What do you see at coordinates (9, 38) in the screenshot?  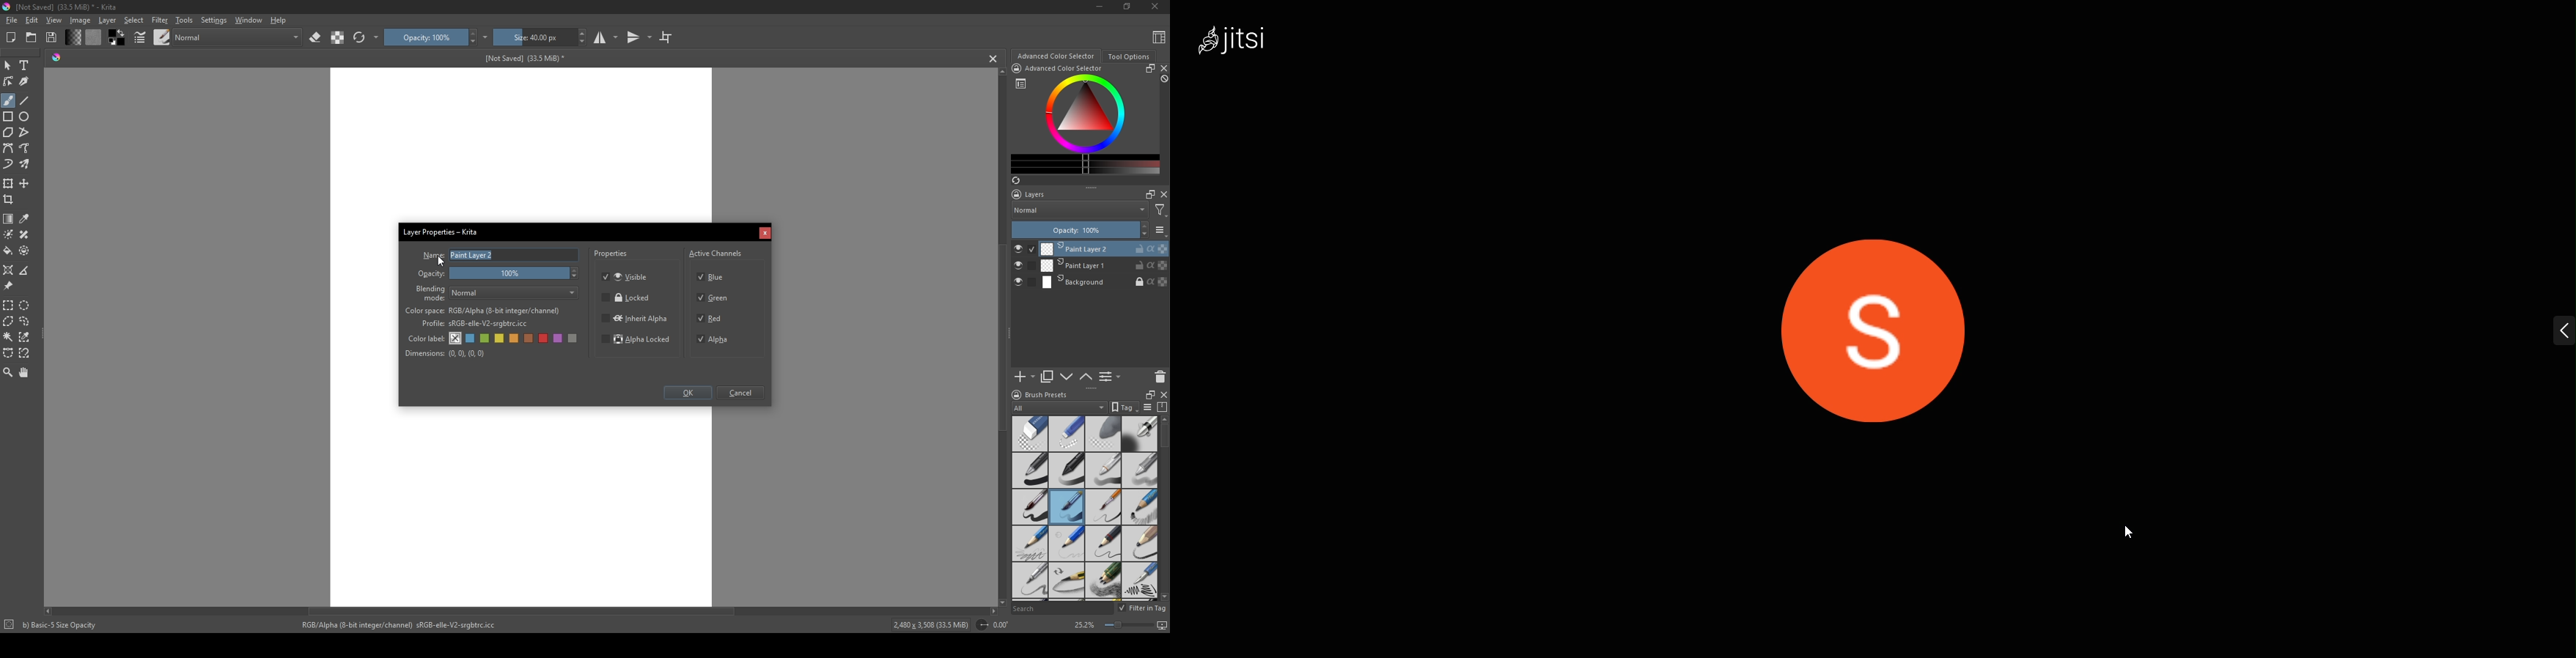 I see `New file` at bounding box center [9, 38].